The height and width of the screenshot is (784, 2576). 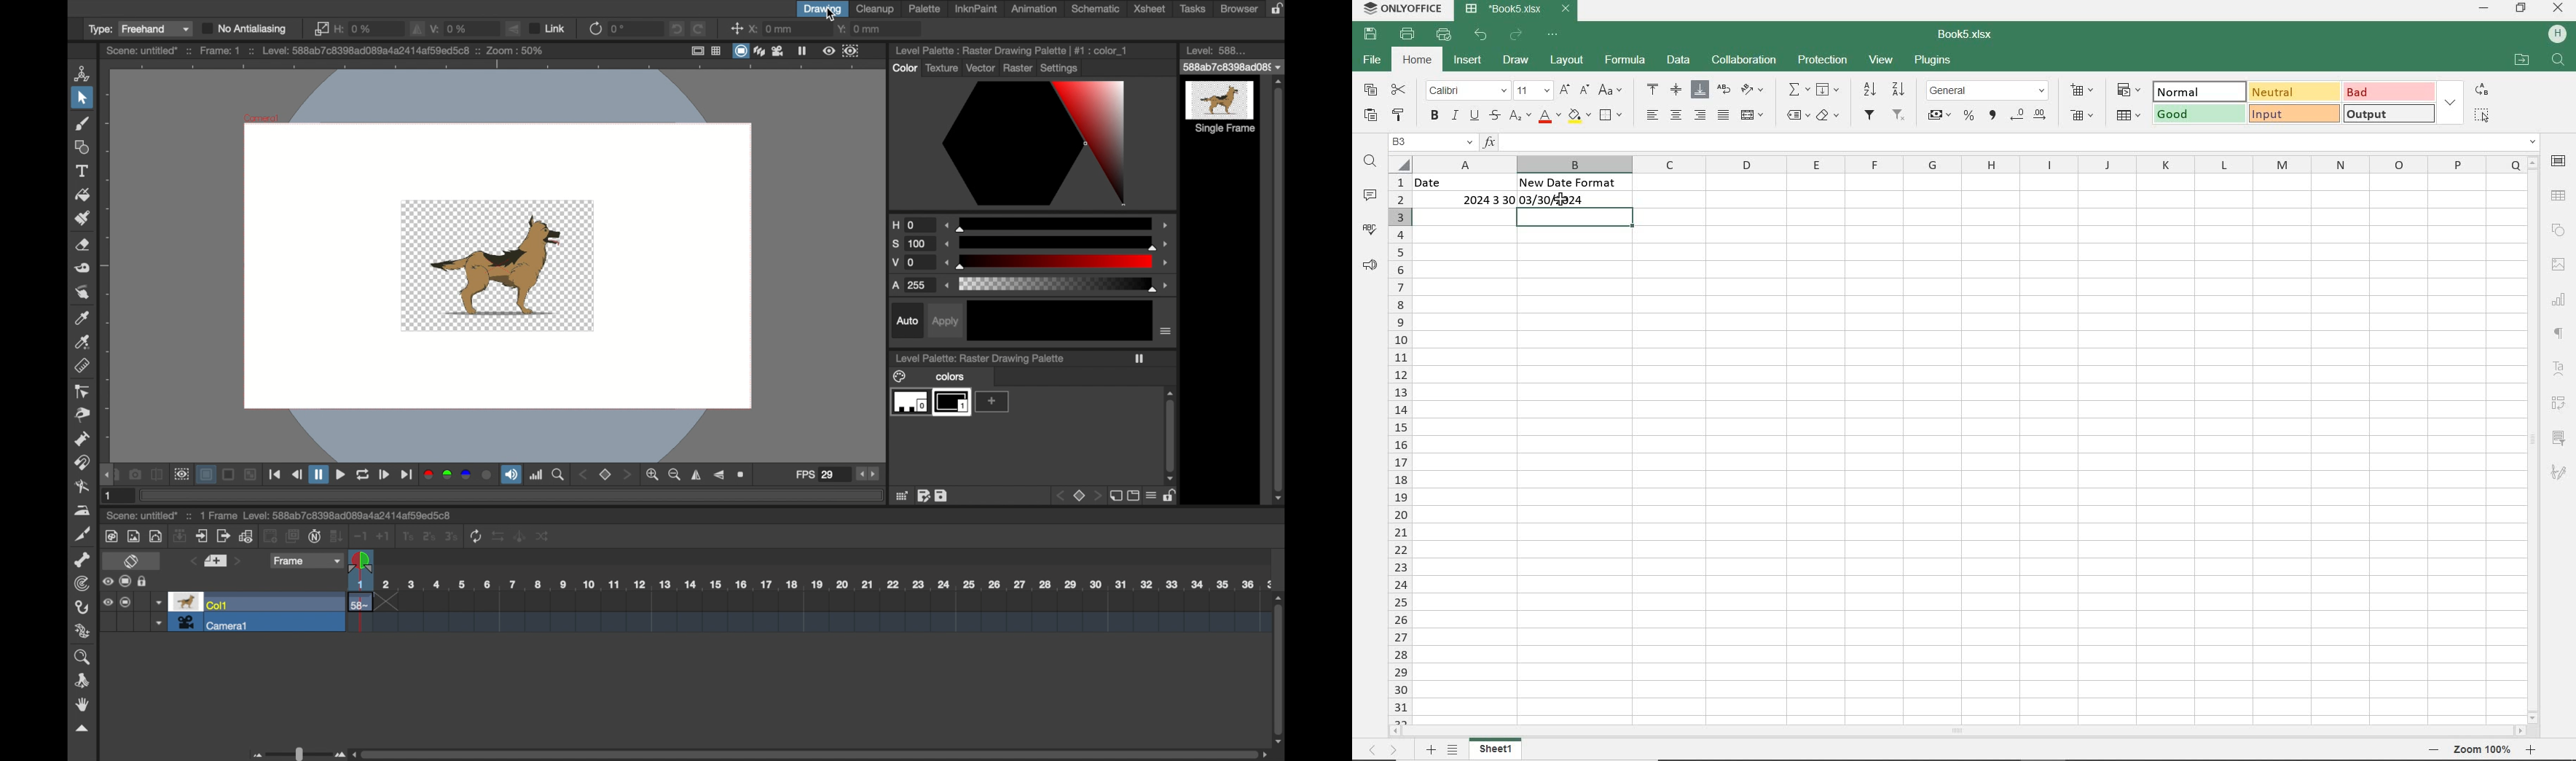 What do you see at coordinates (356, 29) in the screenshot?
I see `h` at bounding box center [356, 29].